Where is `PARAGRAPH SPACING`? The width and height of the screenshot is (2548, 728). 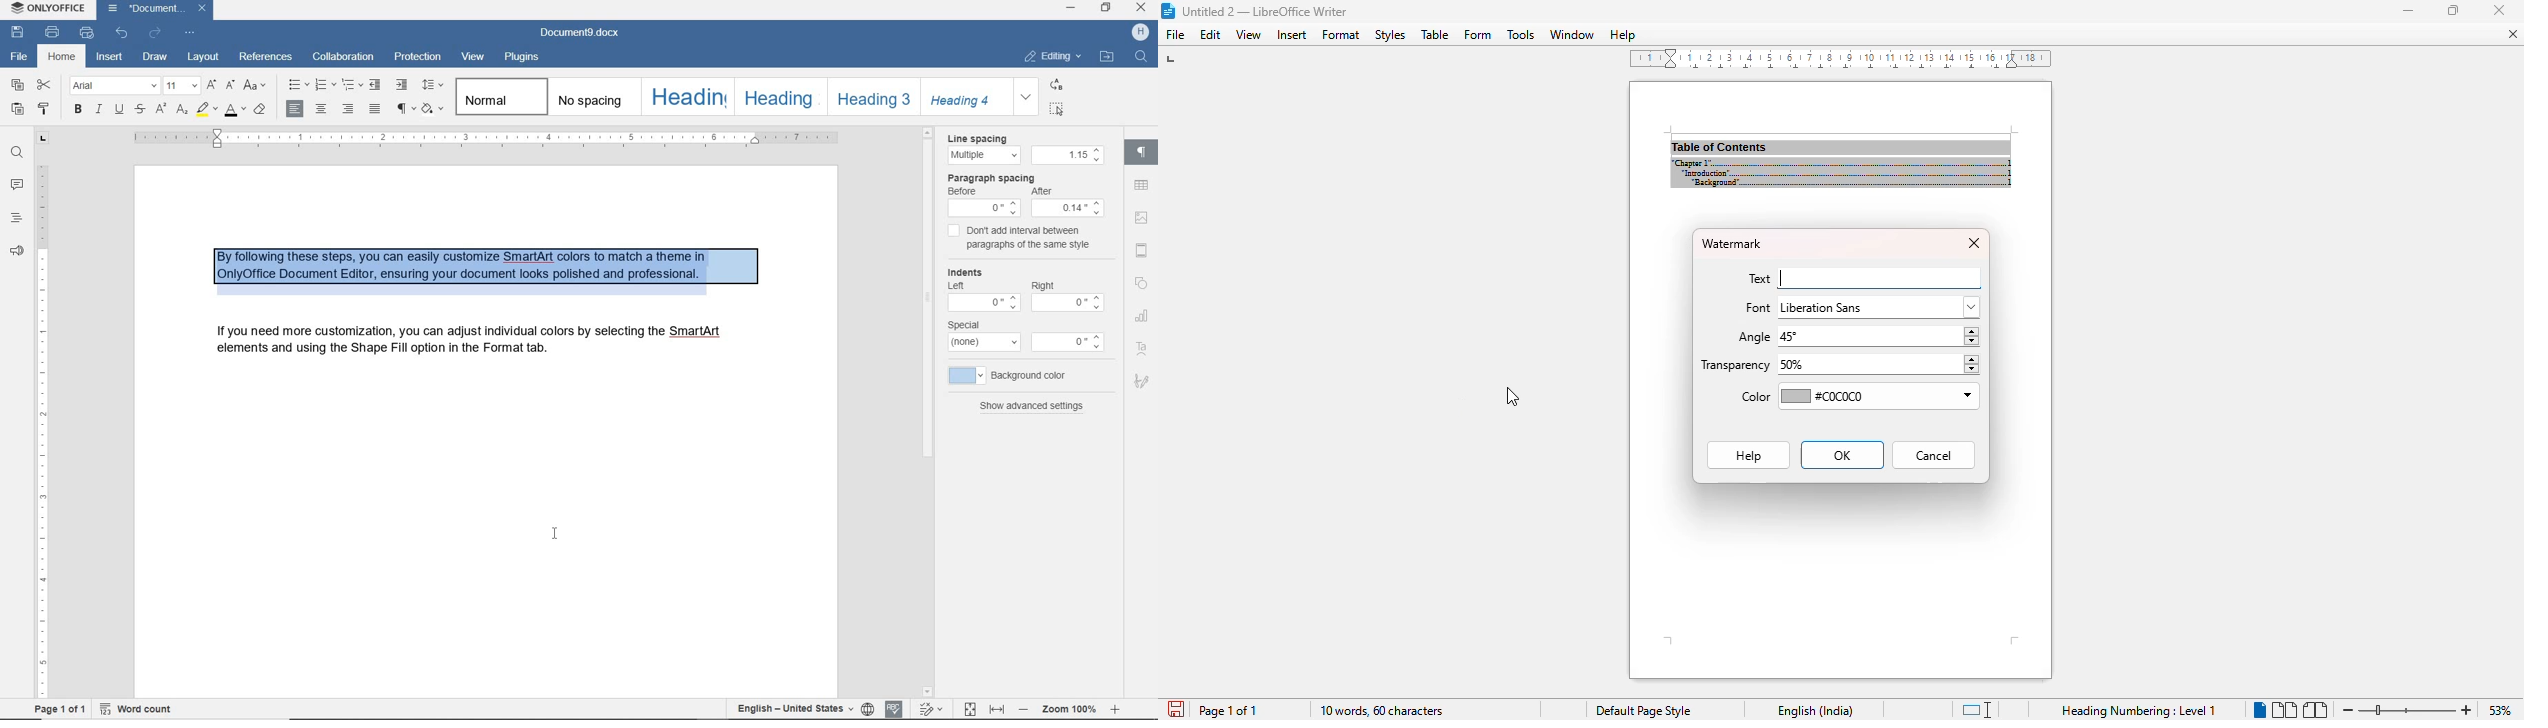
PARAGRAPH SPACING is located at coordinates (992, 178).